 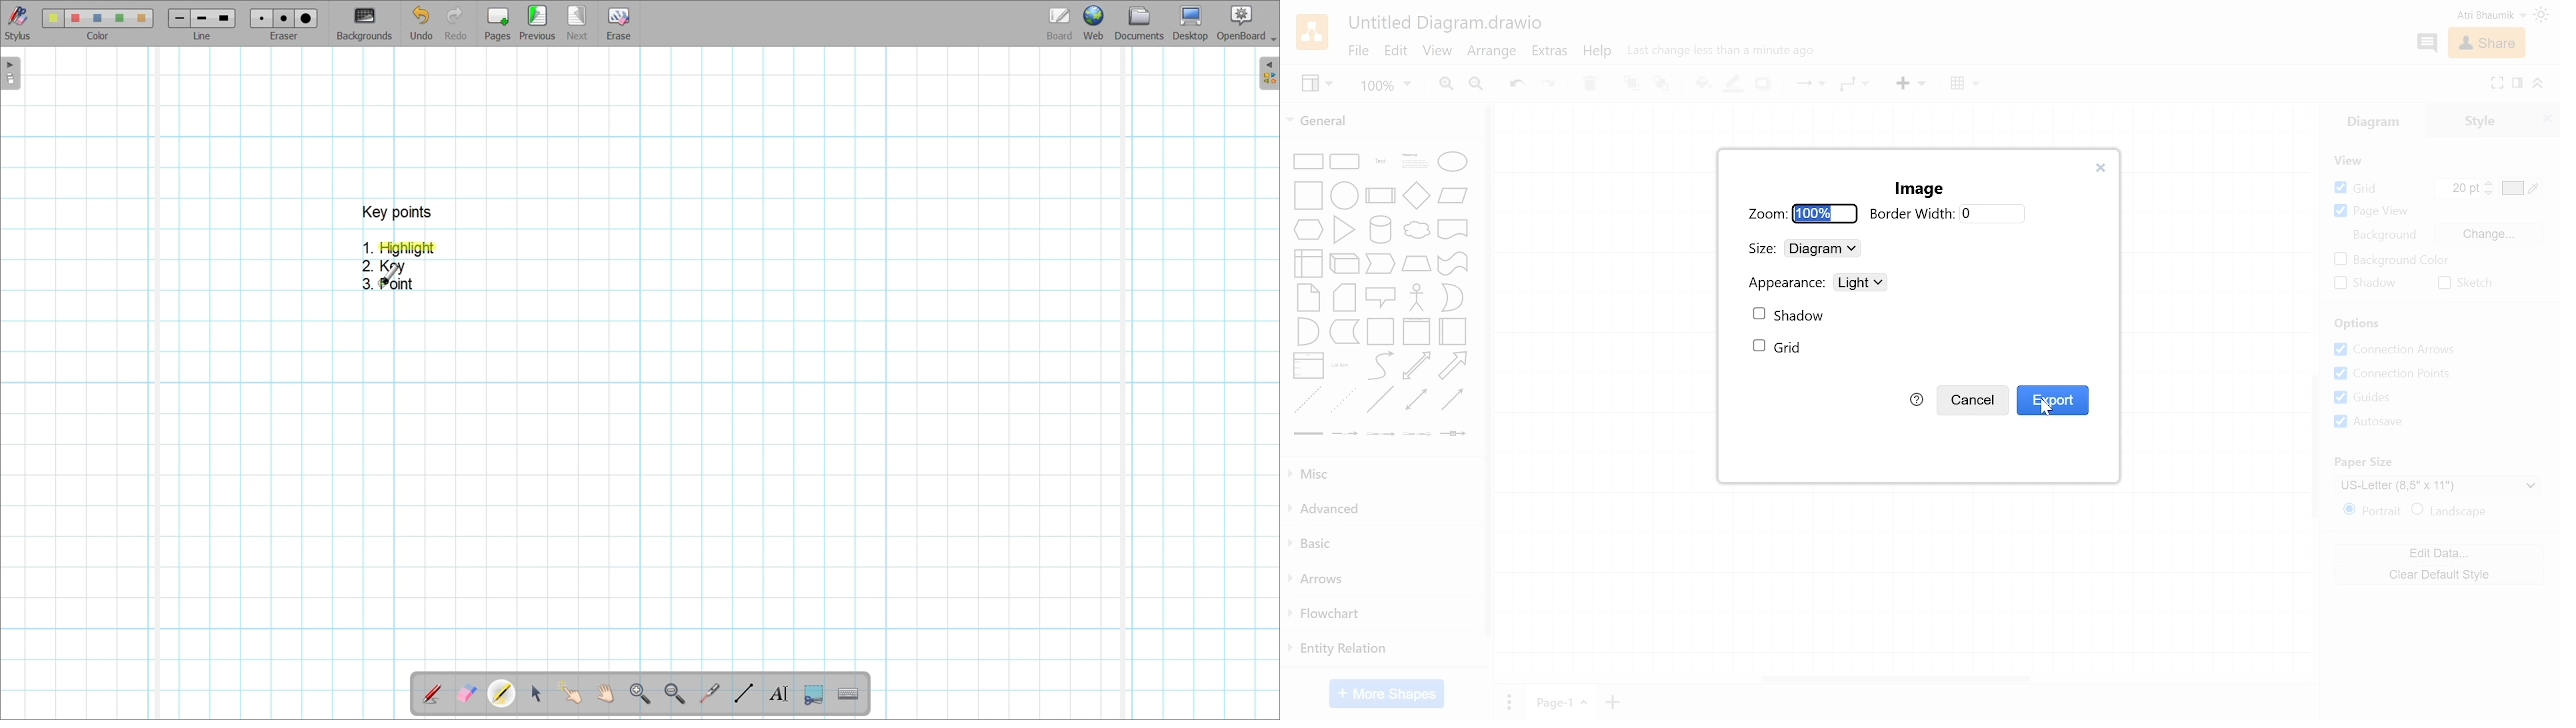 I want to click on Shadow, so click(x=2364, y=283).